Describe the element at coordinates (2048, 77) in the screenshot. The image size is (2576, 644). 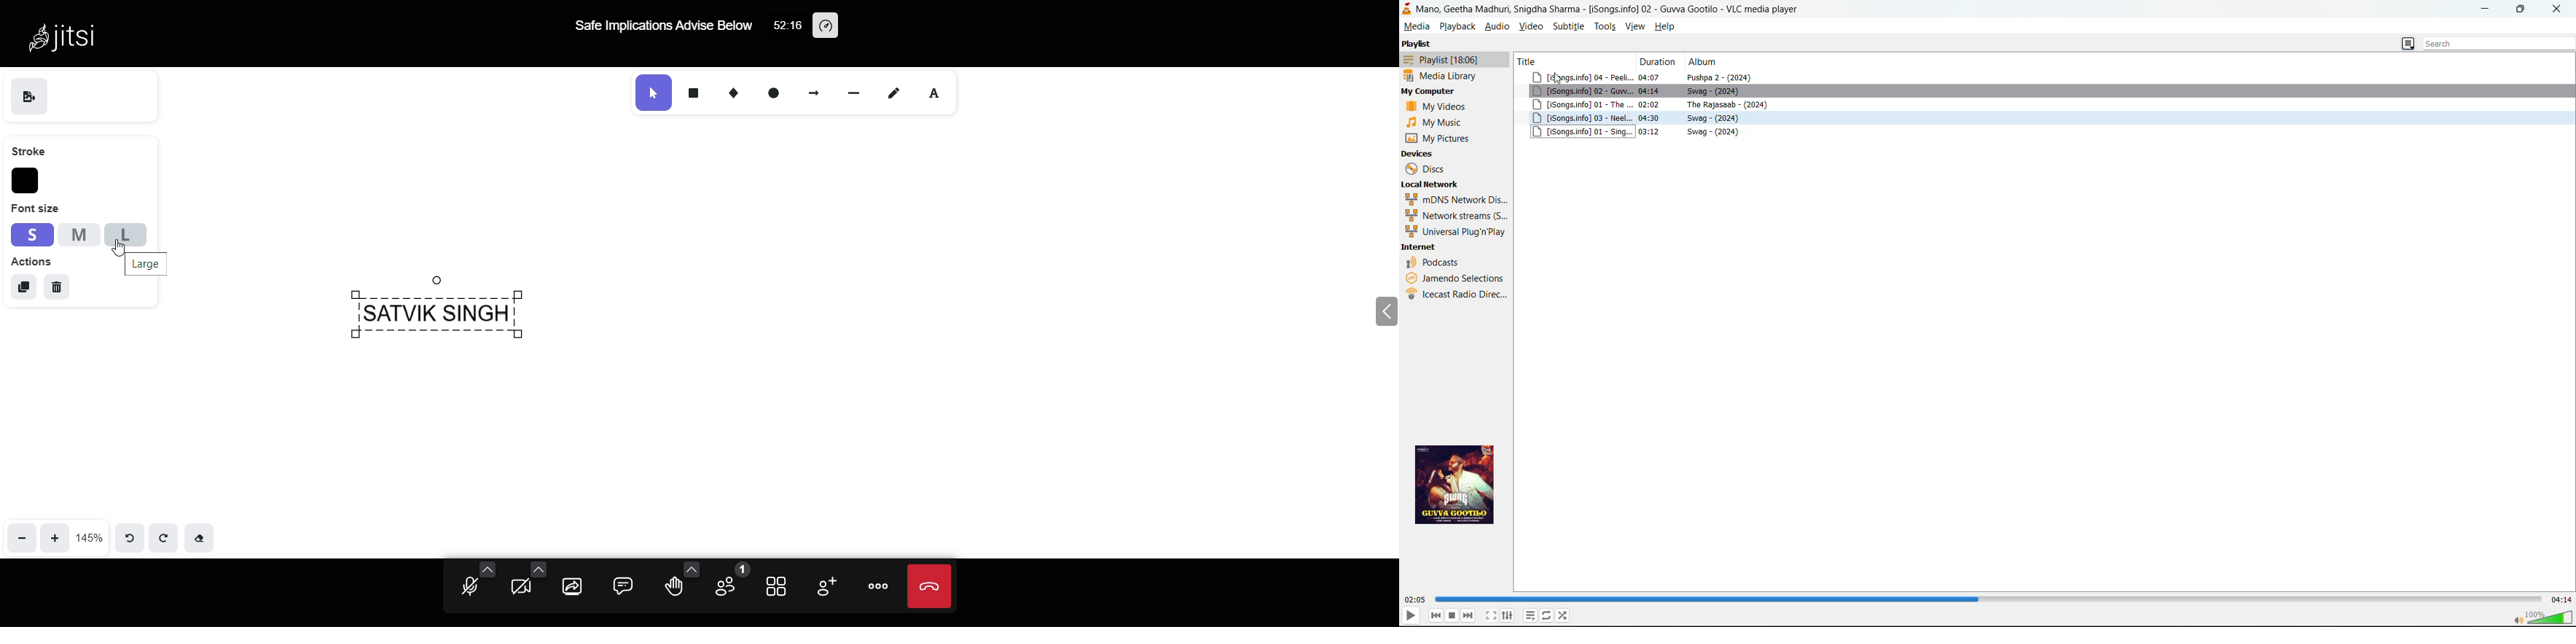
I see `song` at that location.